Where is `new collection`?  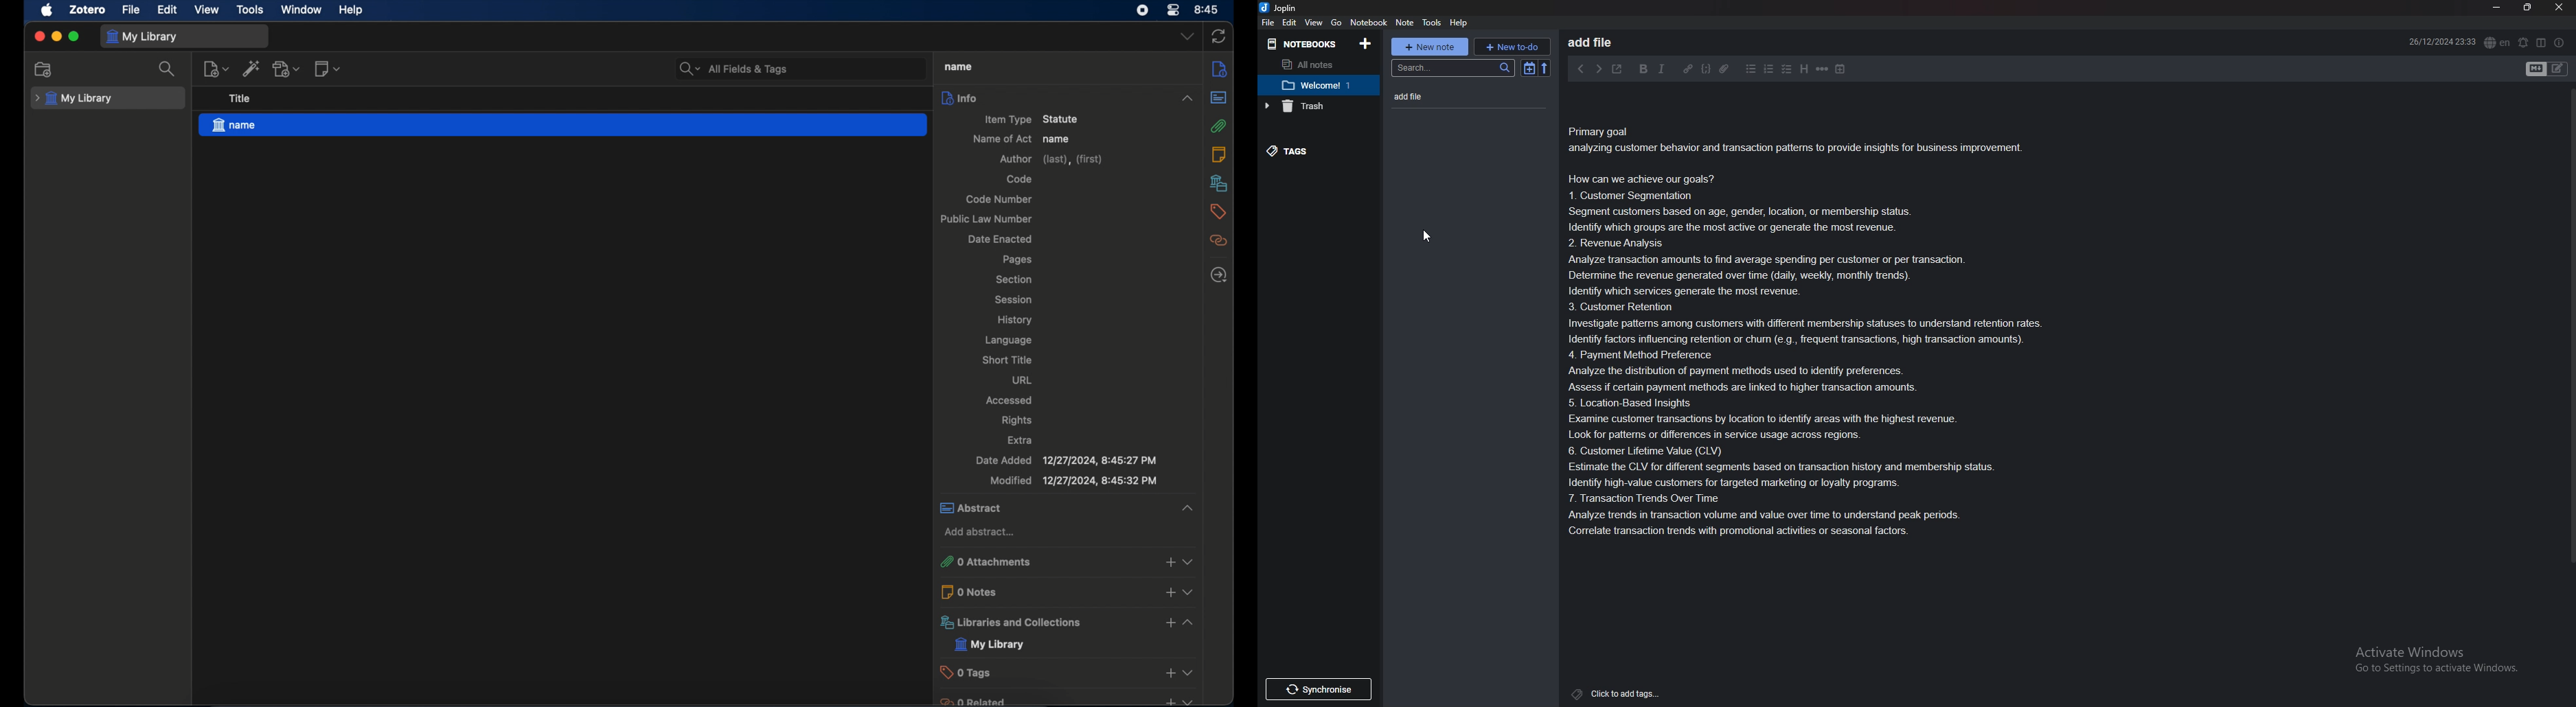 new collection is located at coordinates (44, 69).